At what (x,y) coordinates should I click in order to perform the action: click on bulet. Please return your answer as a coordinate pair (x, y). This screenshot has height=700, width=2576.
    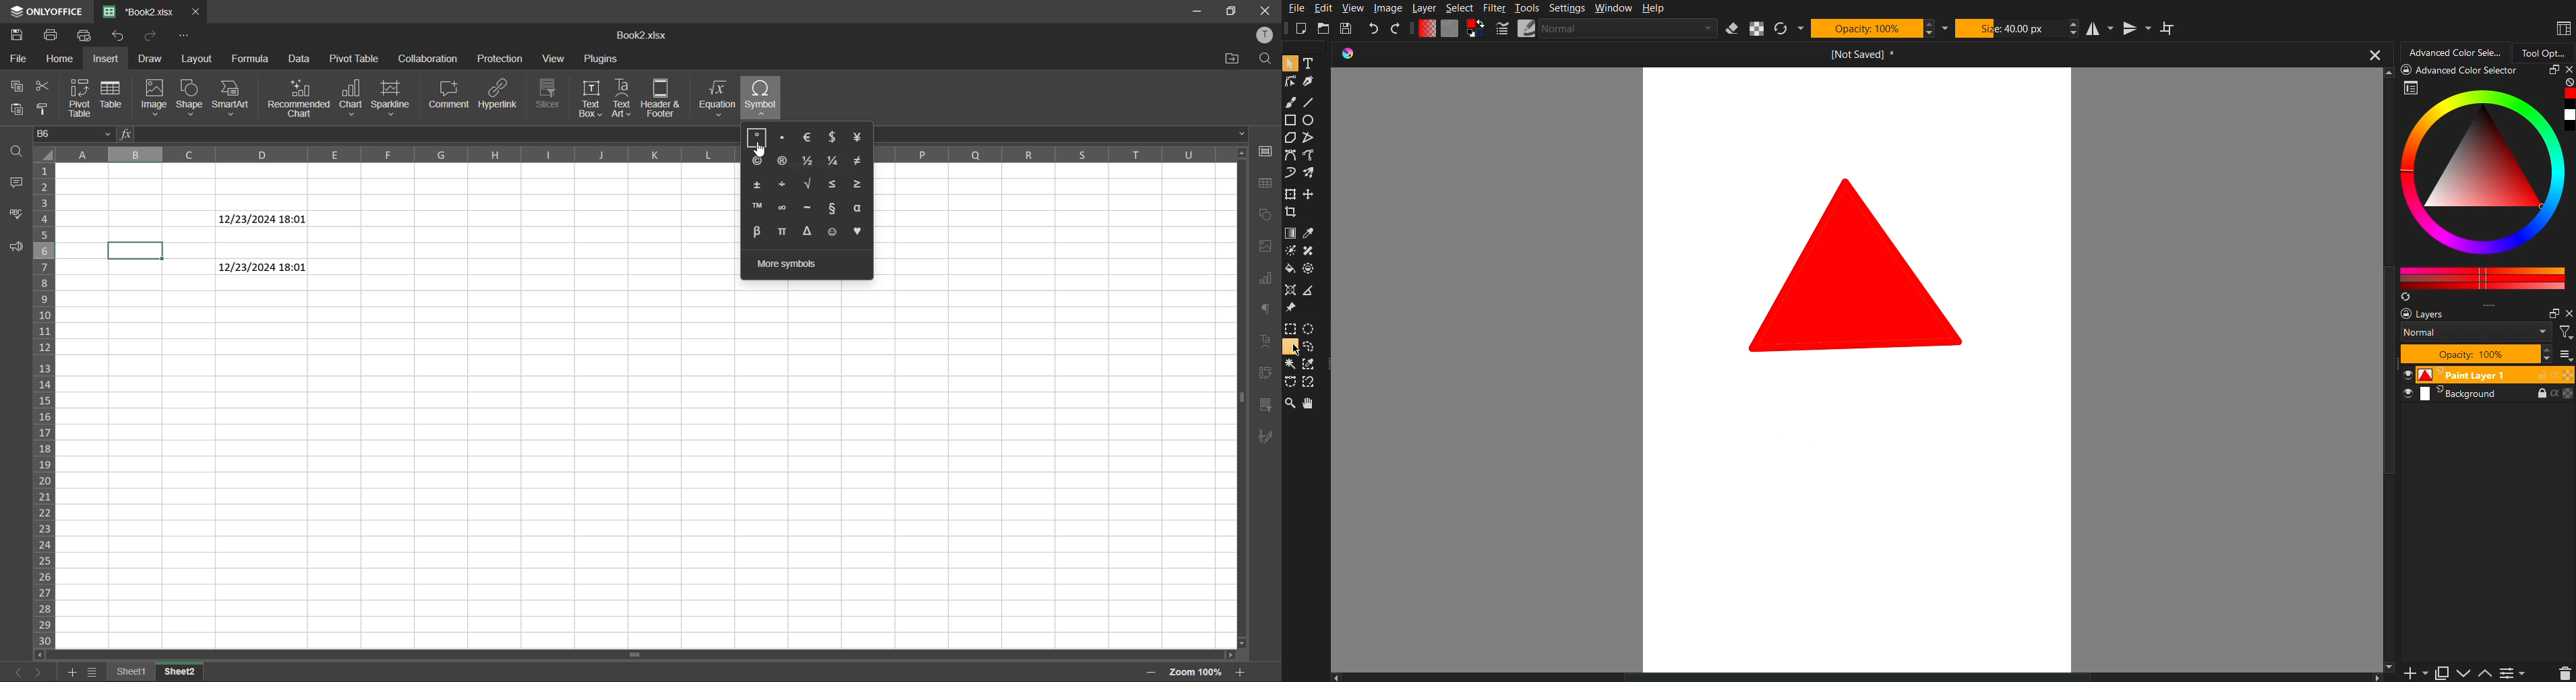
    Looking at the image, I should click on (784, 136).